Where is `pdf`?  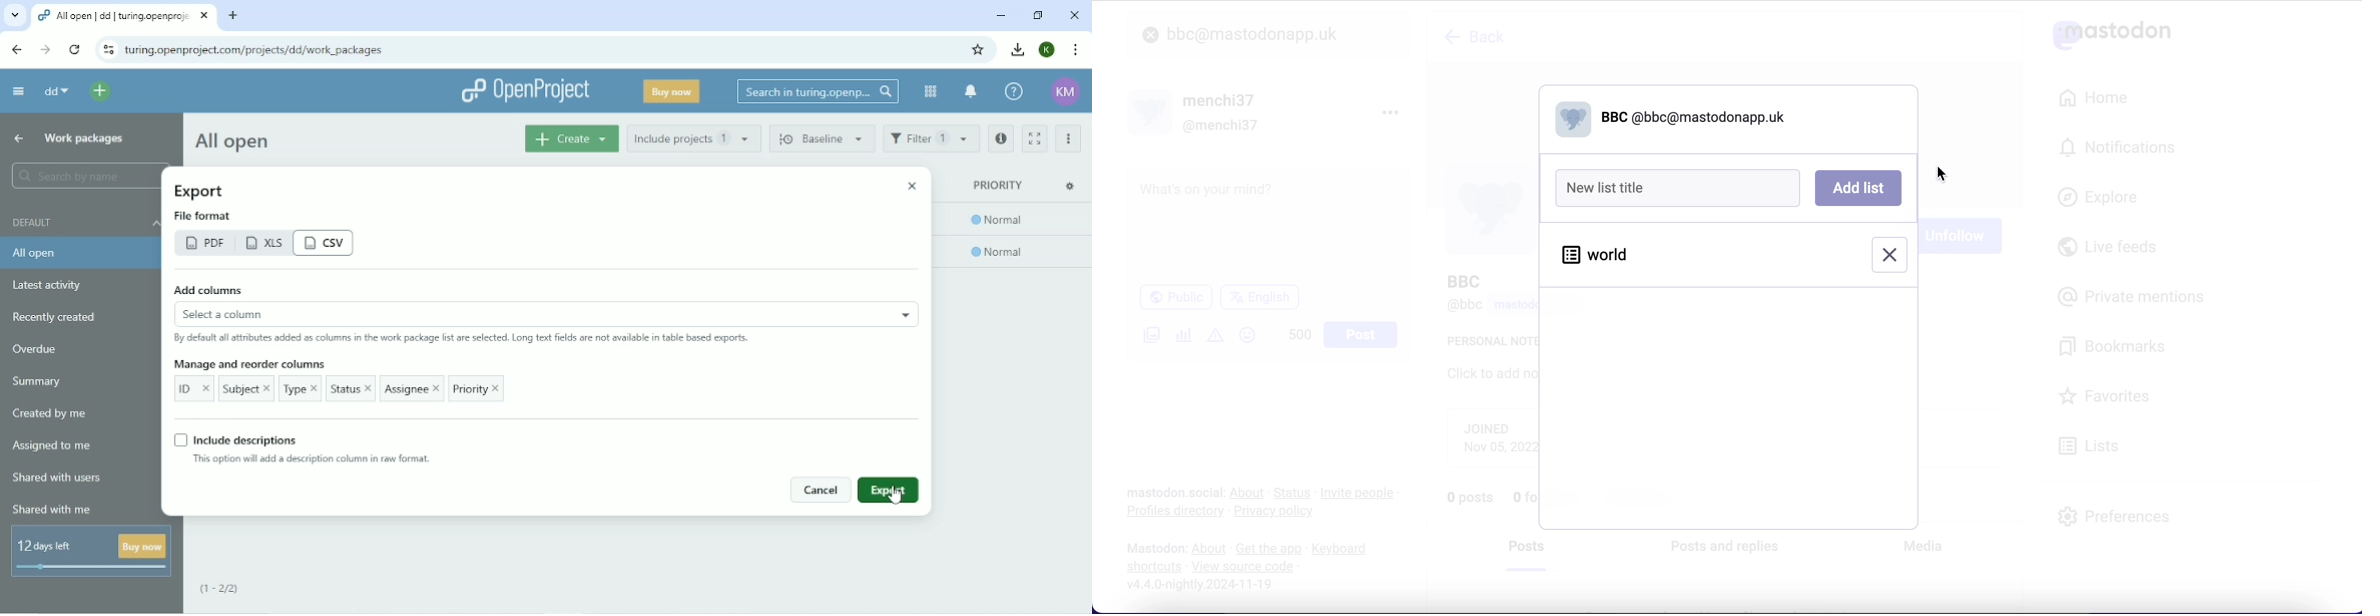
pdf is located at coordinates (203, 242).